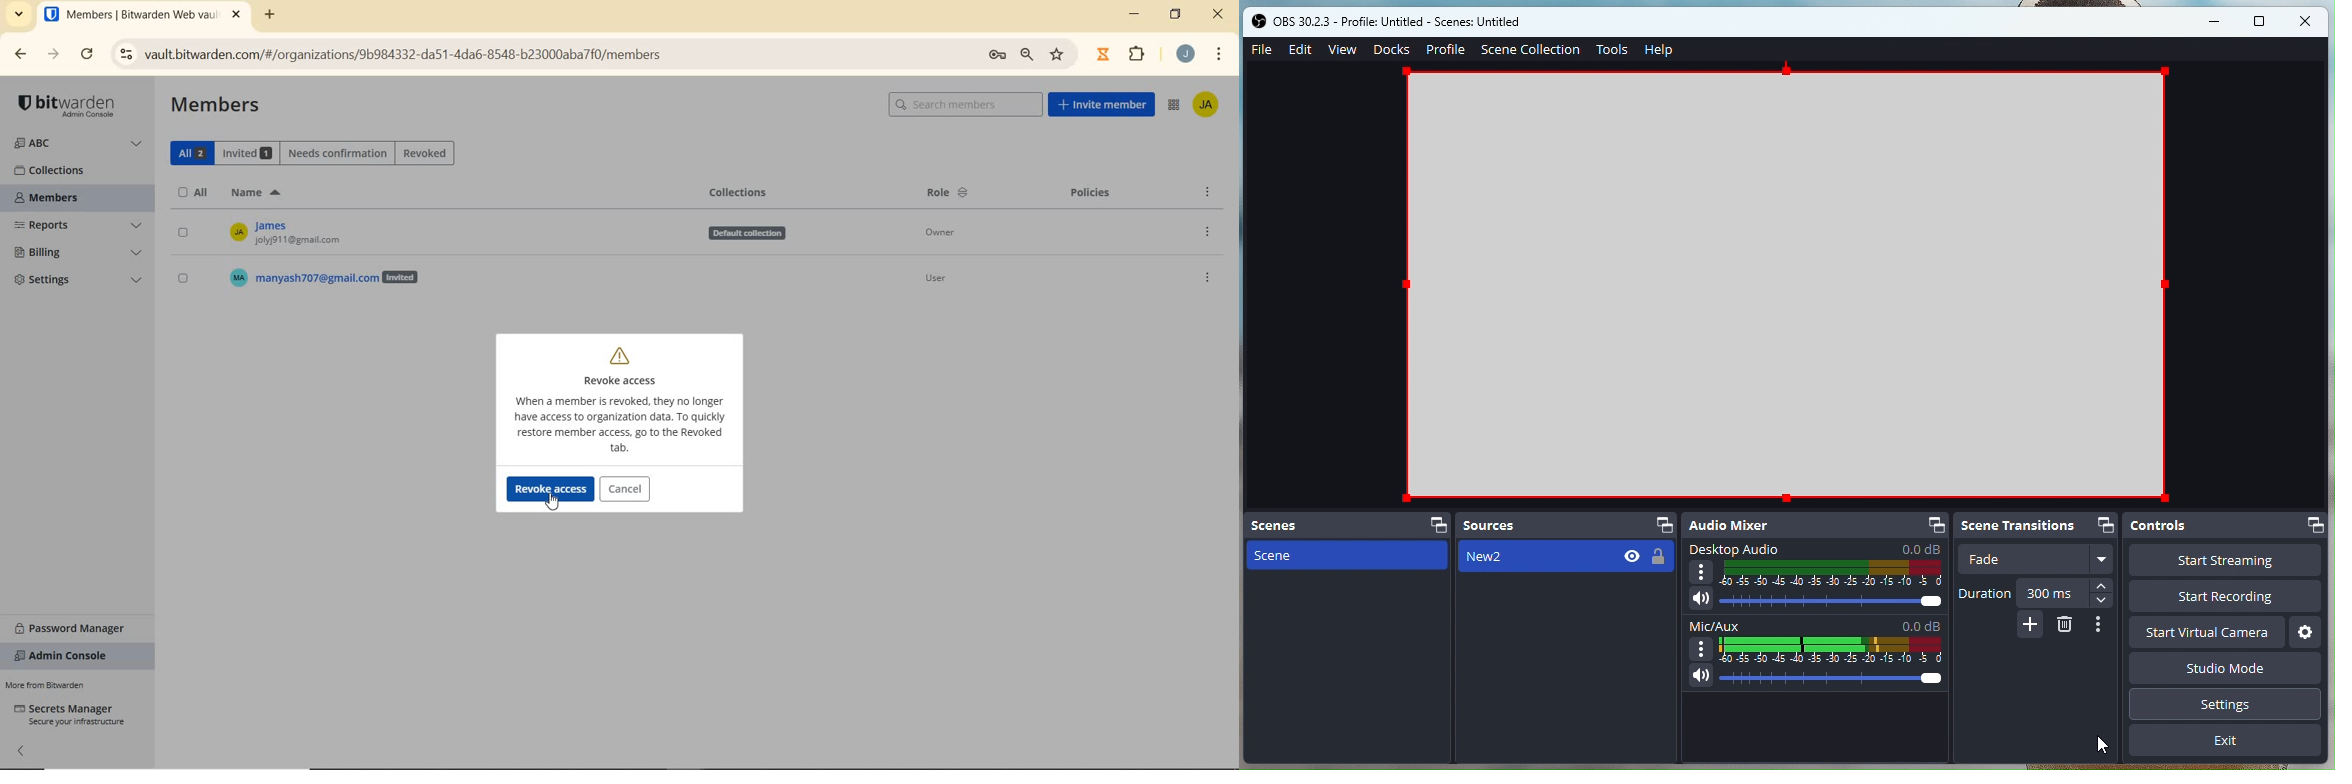  I want to click on OBS studio logo, so click(1259, 20).